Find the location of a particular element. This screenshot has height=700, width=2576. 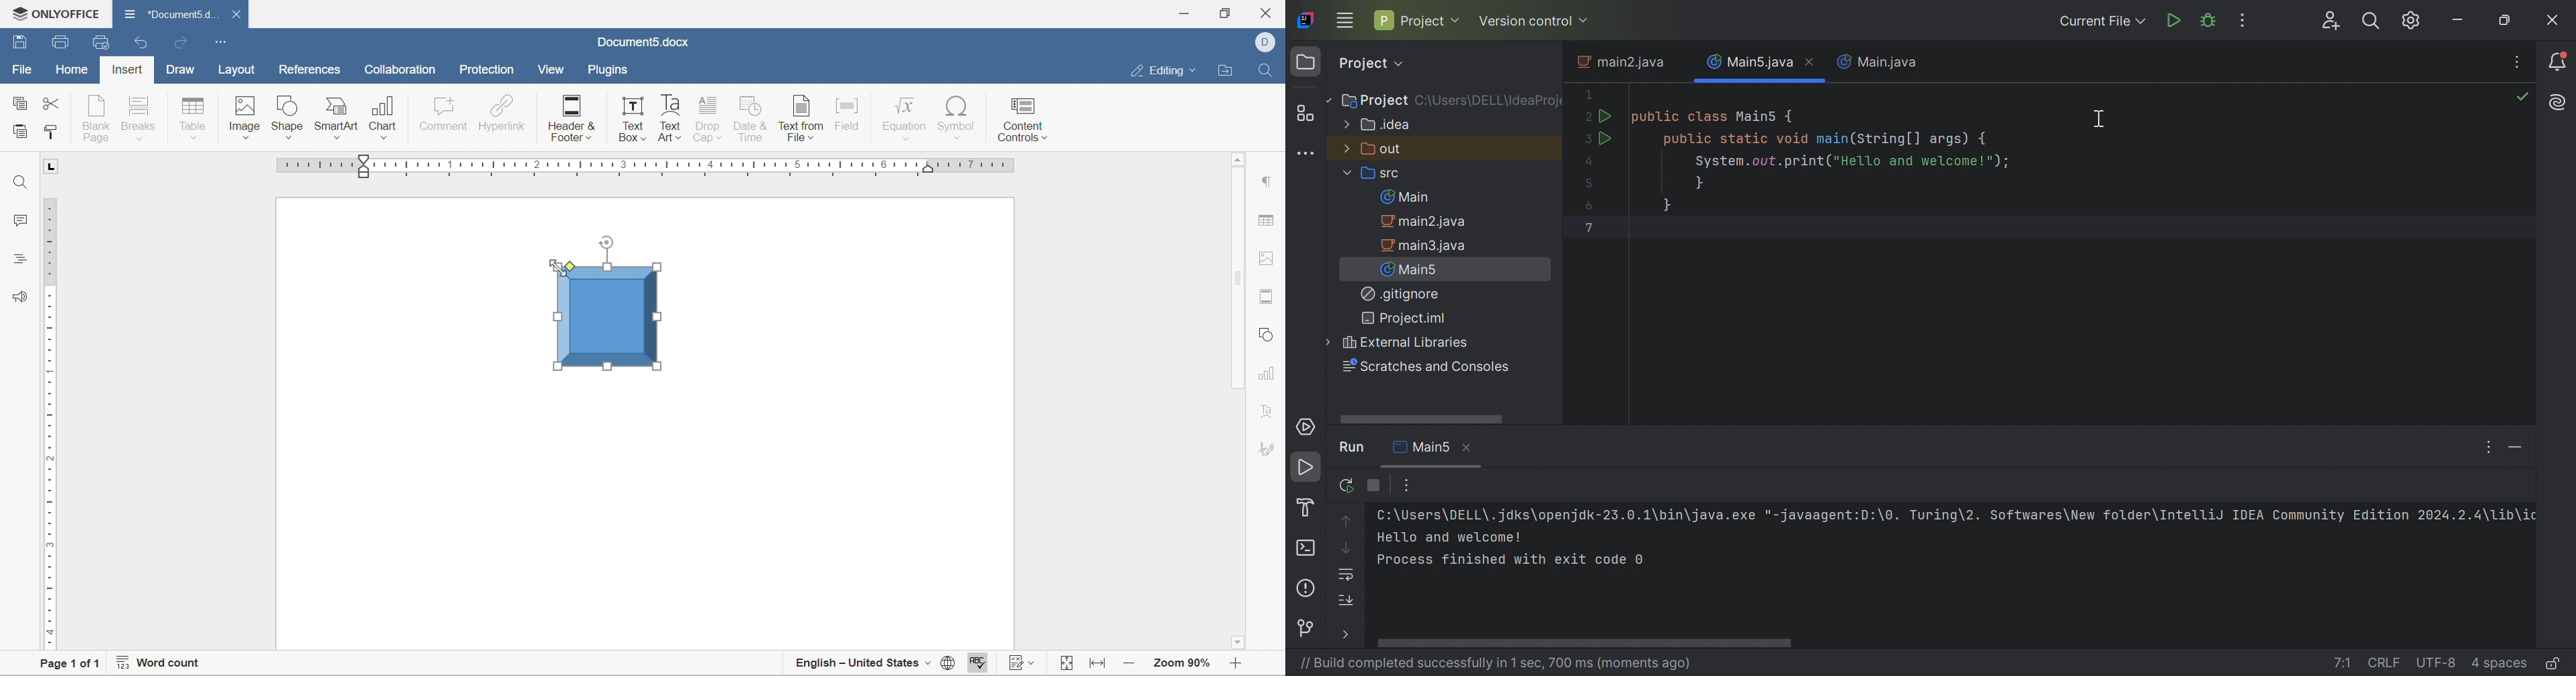

plugins is located at coordinates (609, 72).